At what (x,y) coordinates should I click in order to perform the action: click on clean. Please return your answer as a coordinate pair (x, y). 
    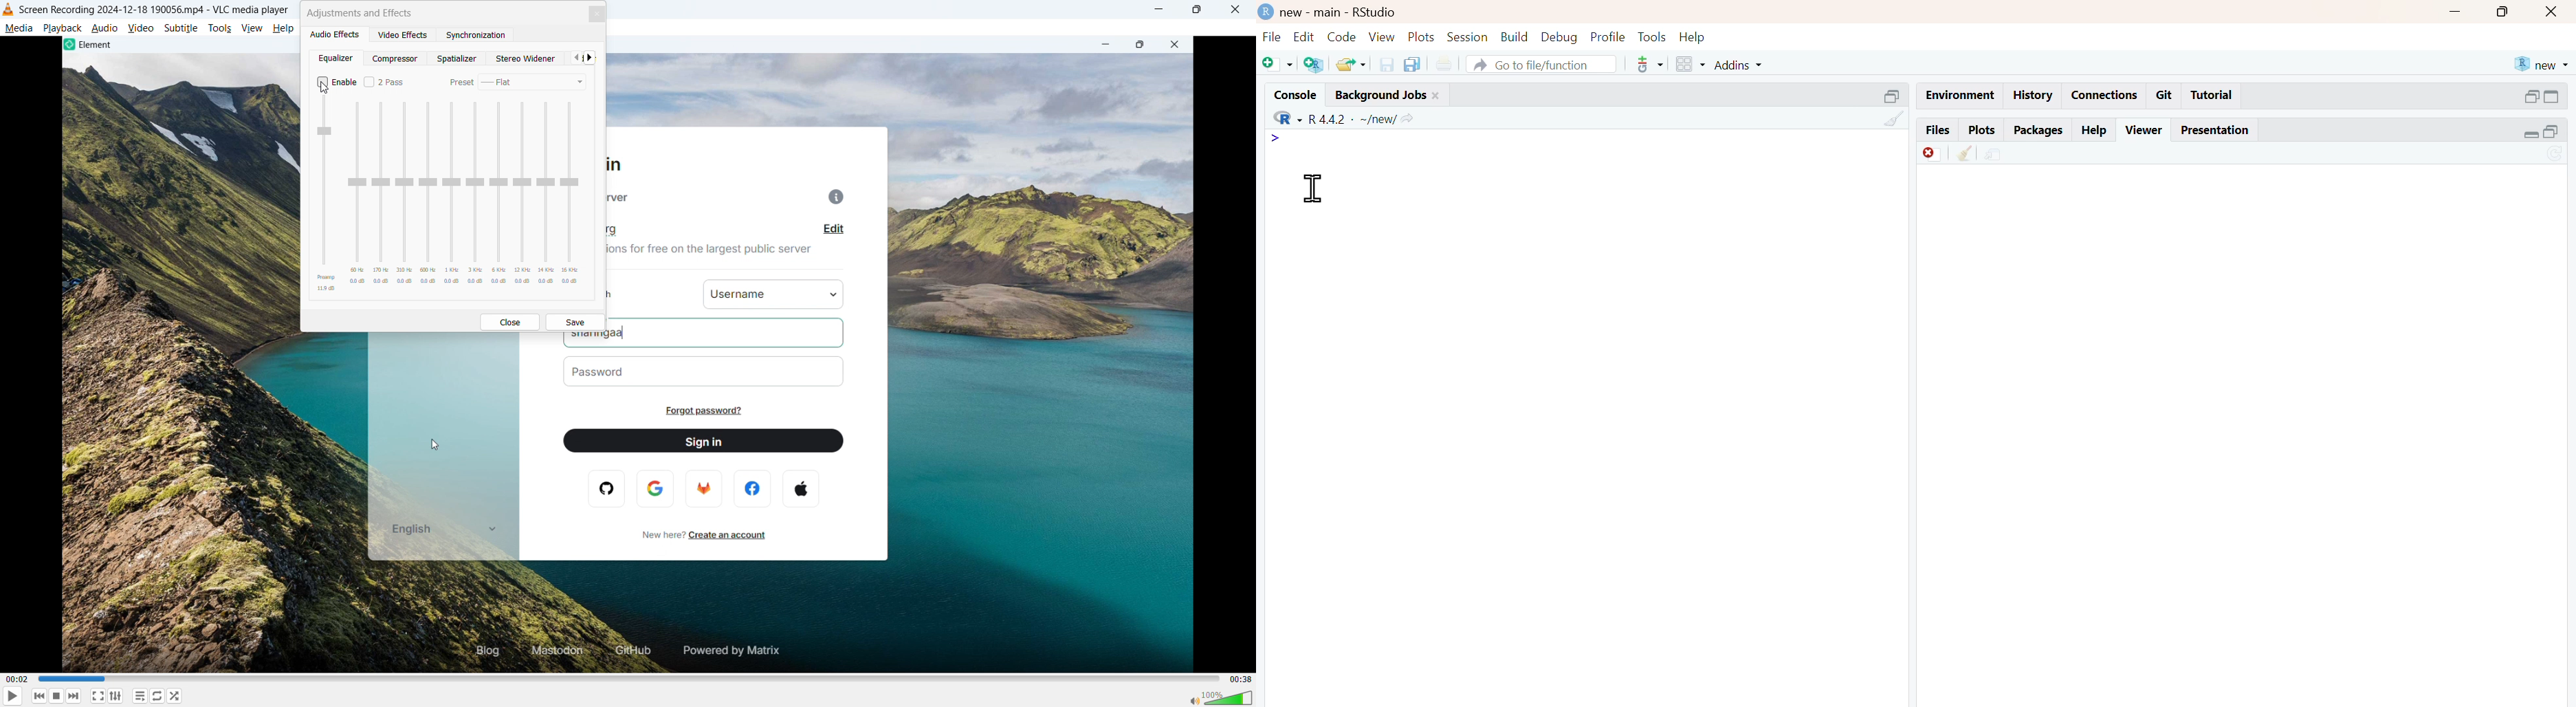
    Looking at the image, I should click on (1895, 119).